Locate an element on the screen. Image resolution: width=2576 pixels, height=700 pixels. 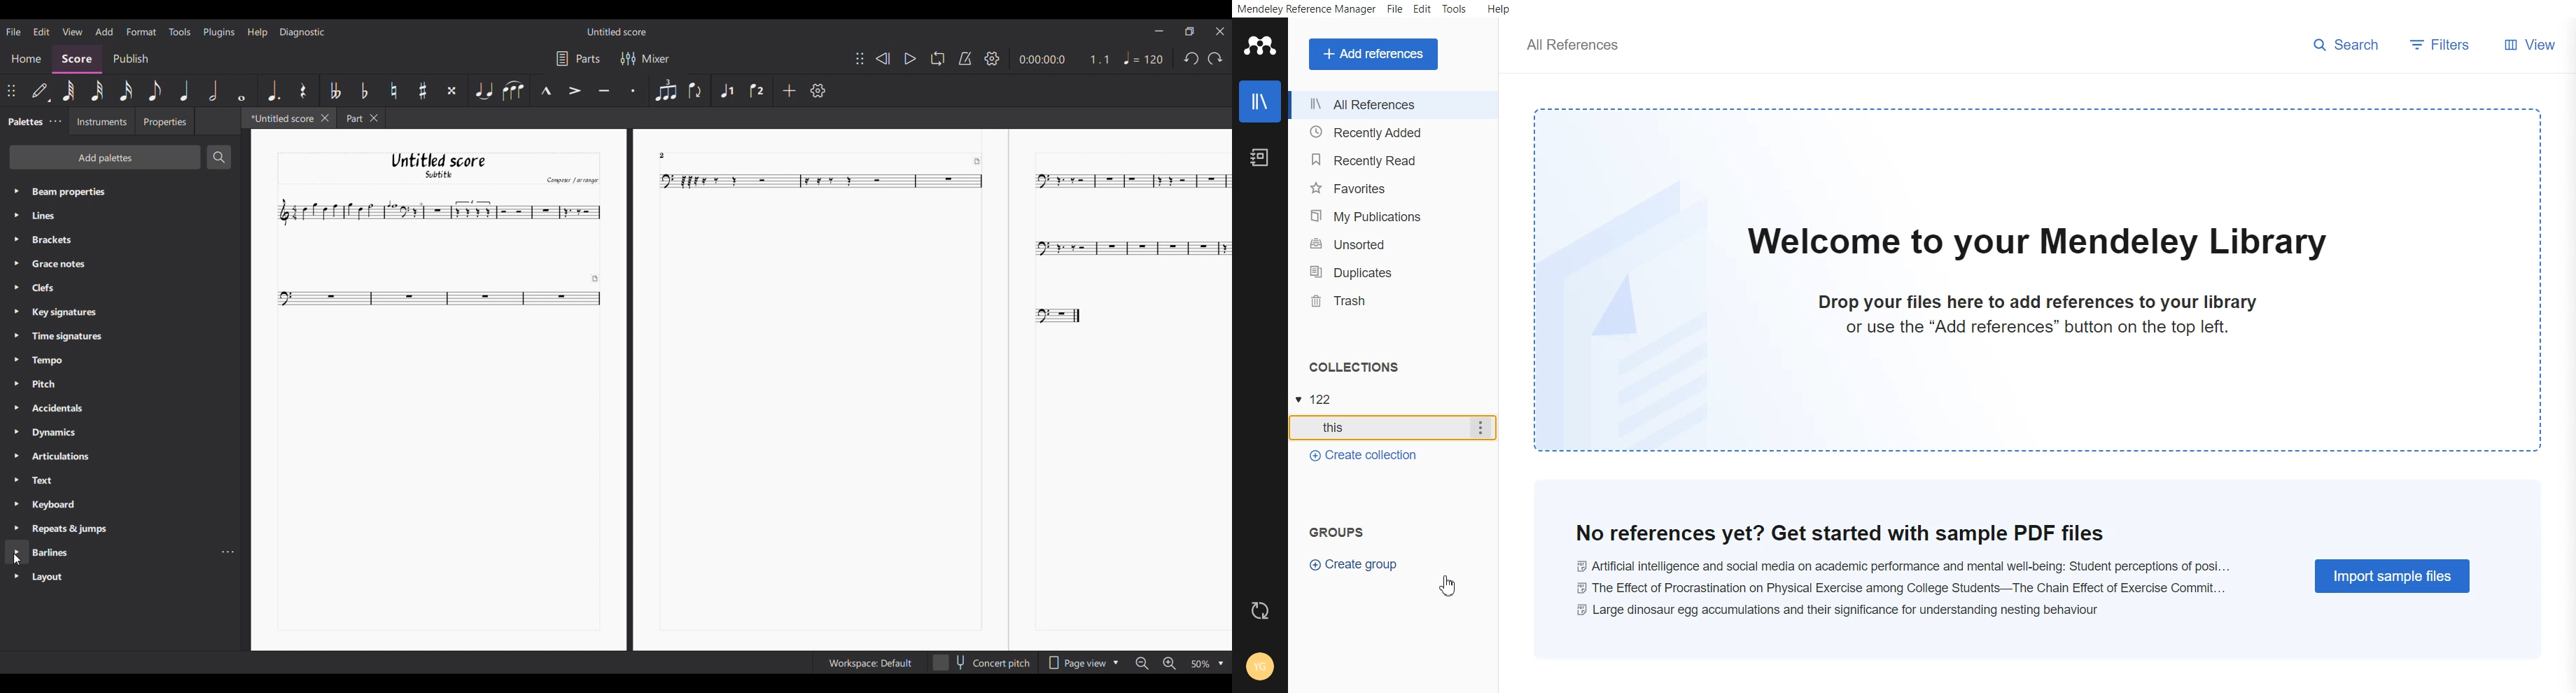
the effect of procrastination on physical exercise among college students-- the chain effect of excercise commit... is located at coordinates (1904, 586).